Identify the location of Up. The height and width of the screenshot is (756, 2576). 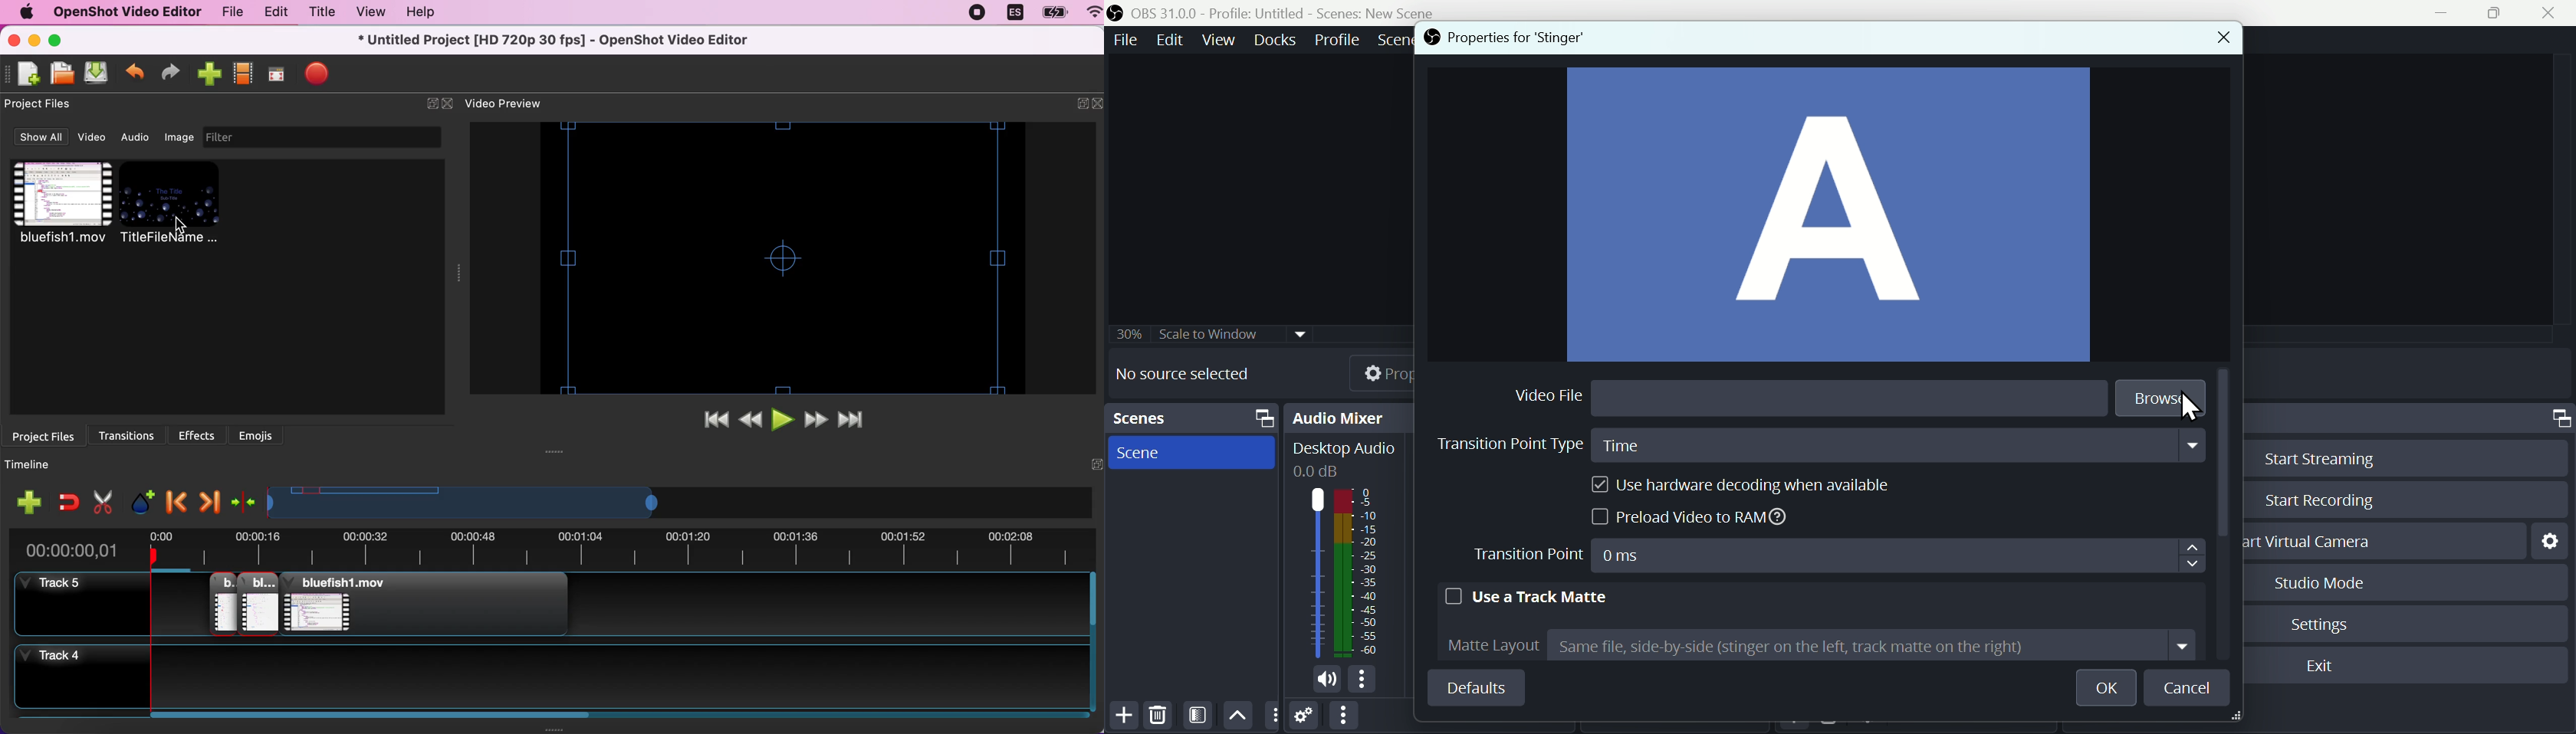
(1238, 714).